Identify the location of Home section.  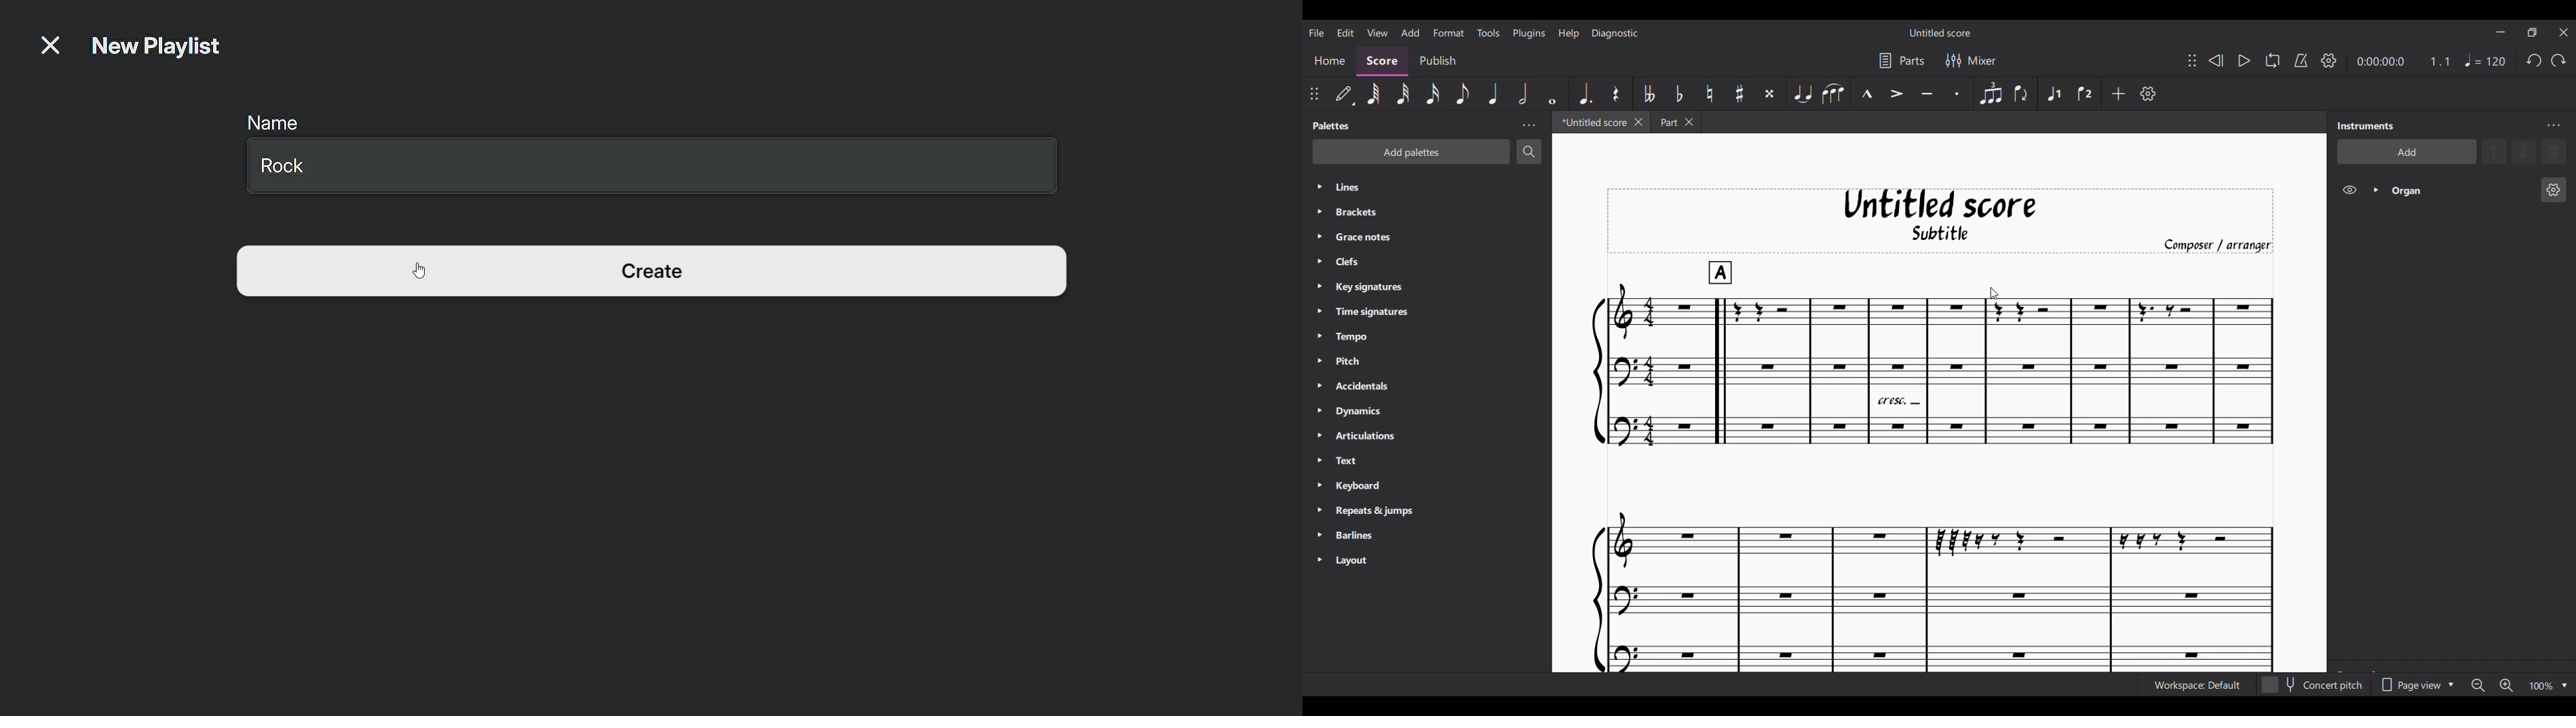
(1330, 60).